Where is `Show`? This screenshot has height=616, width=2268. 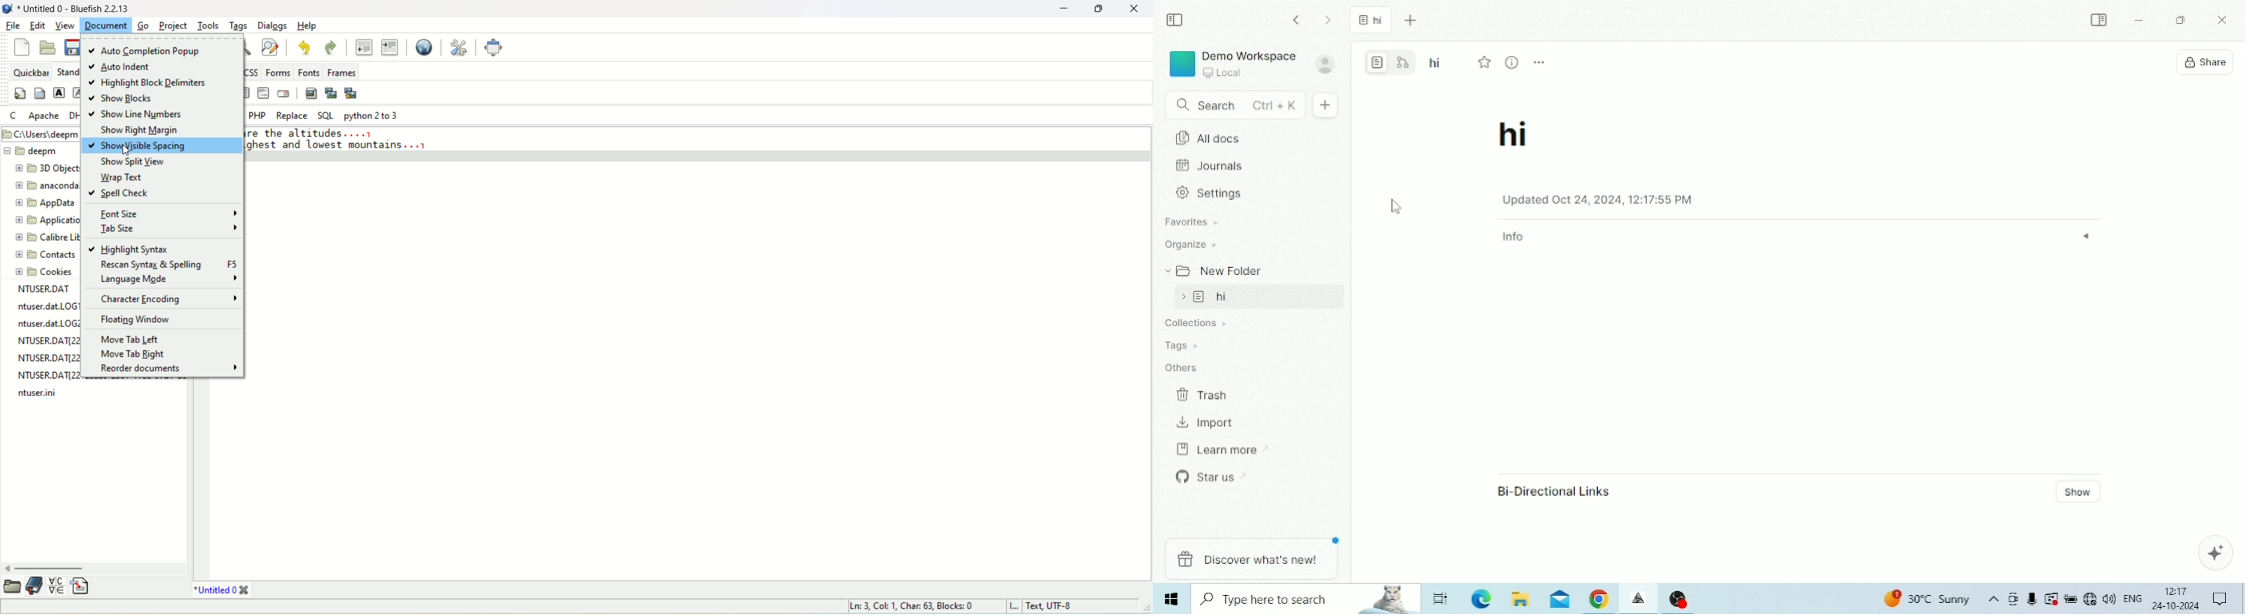
Show is located at coordinates (2081, 491).